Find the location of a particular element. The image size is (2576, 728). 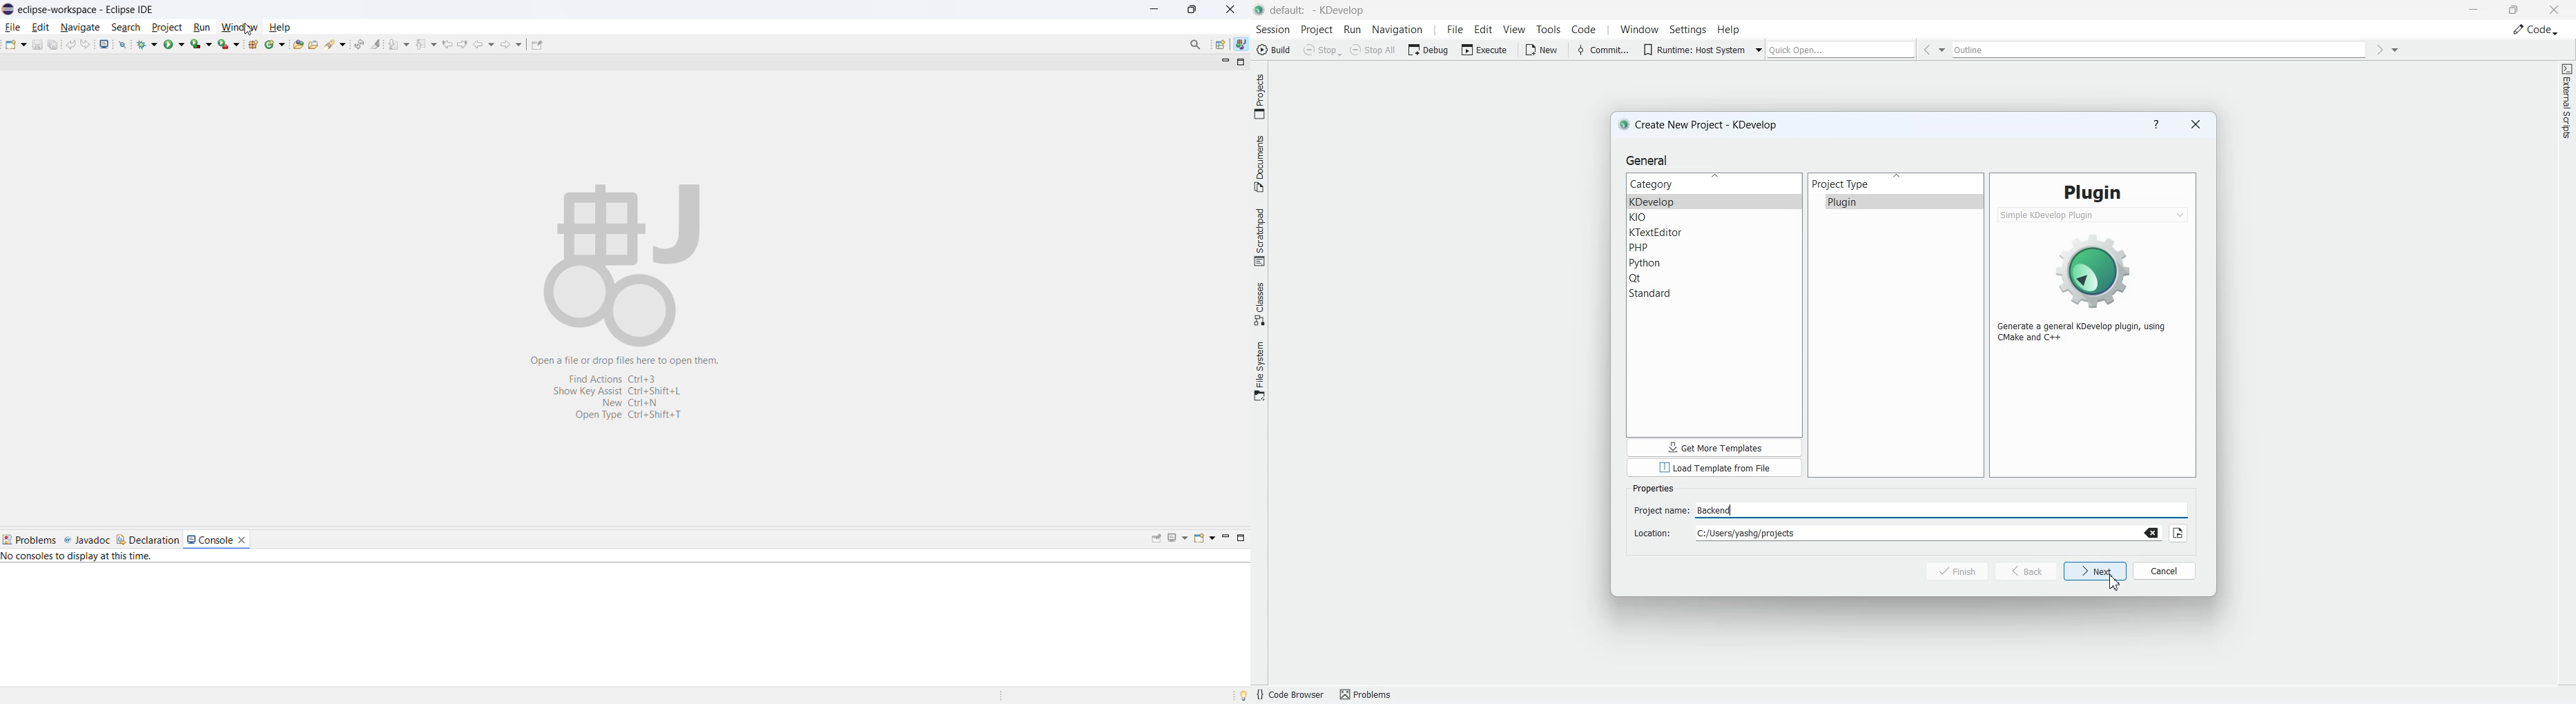

logo is located at coordinates (8, 9).